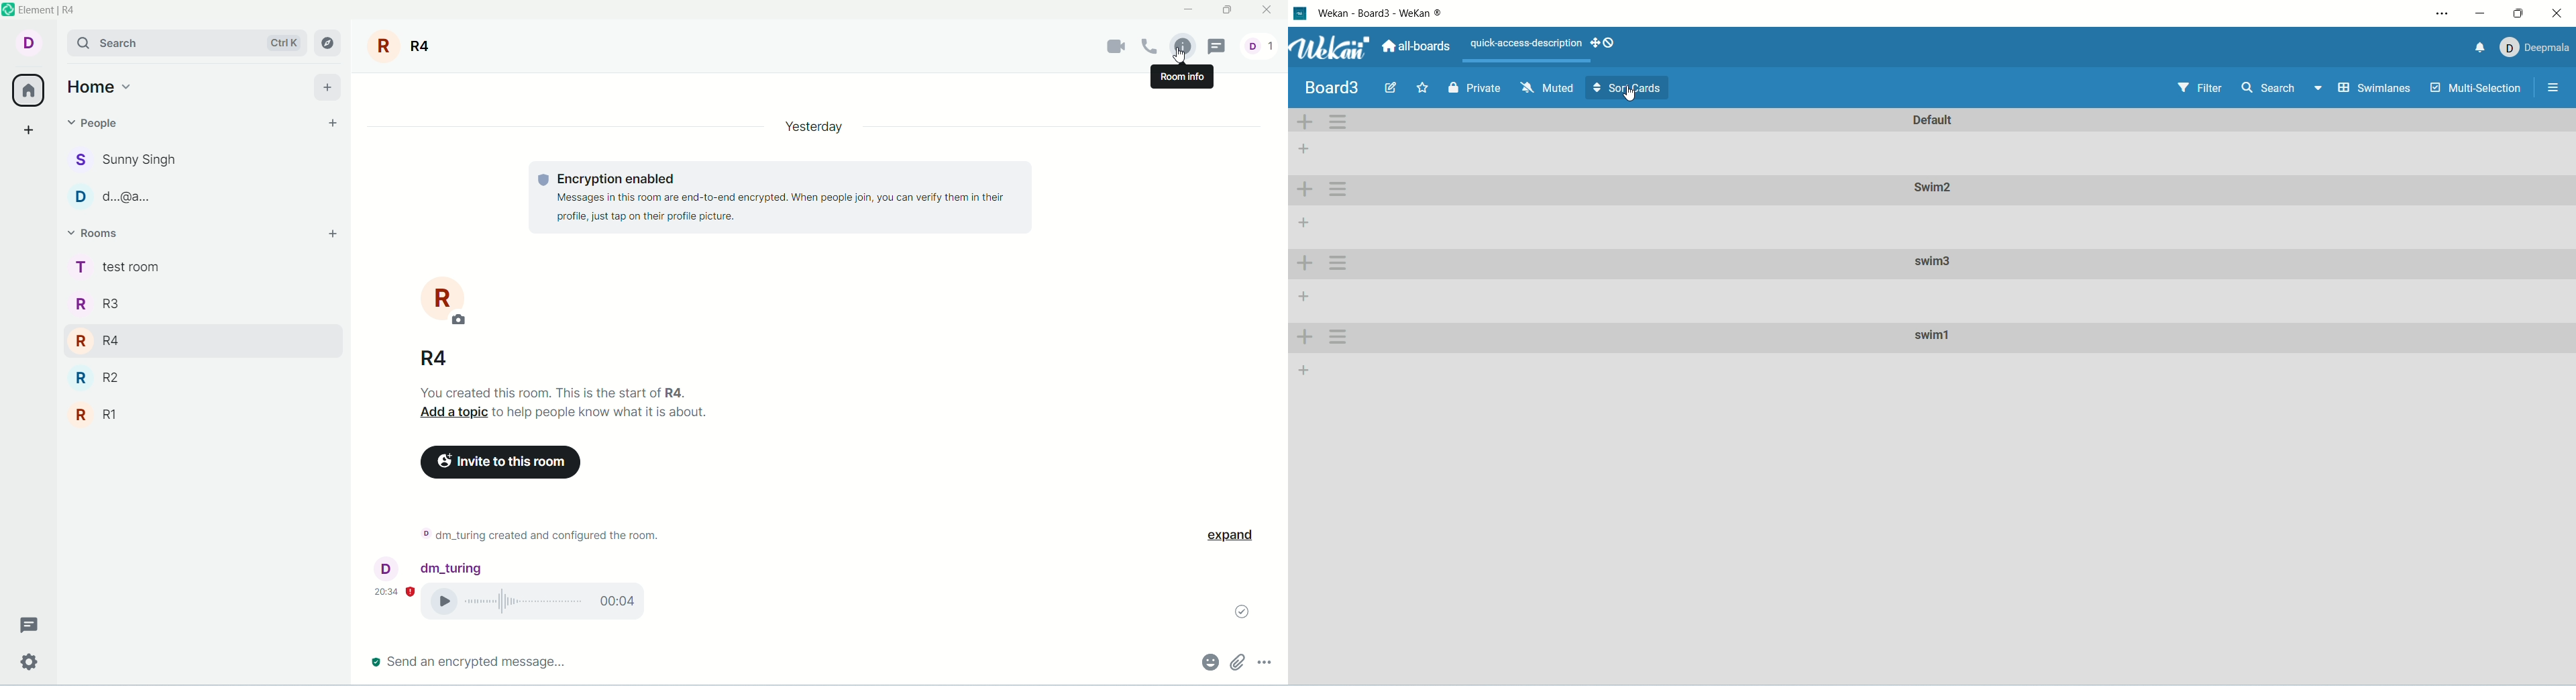 The image size is (2576, 700). What do you see at coordinates (404, 46) in the screenshot?
I see `room` at bounding box center [404, 46].